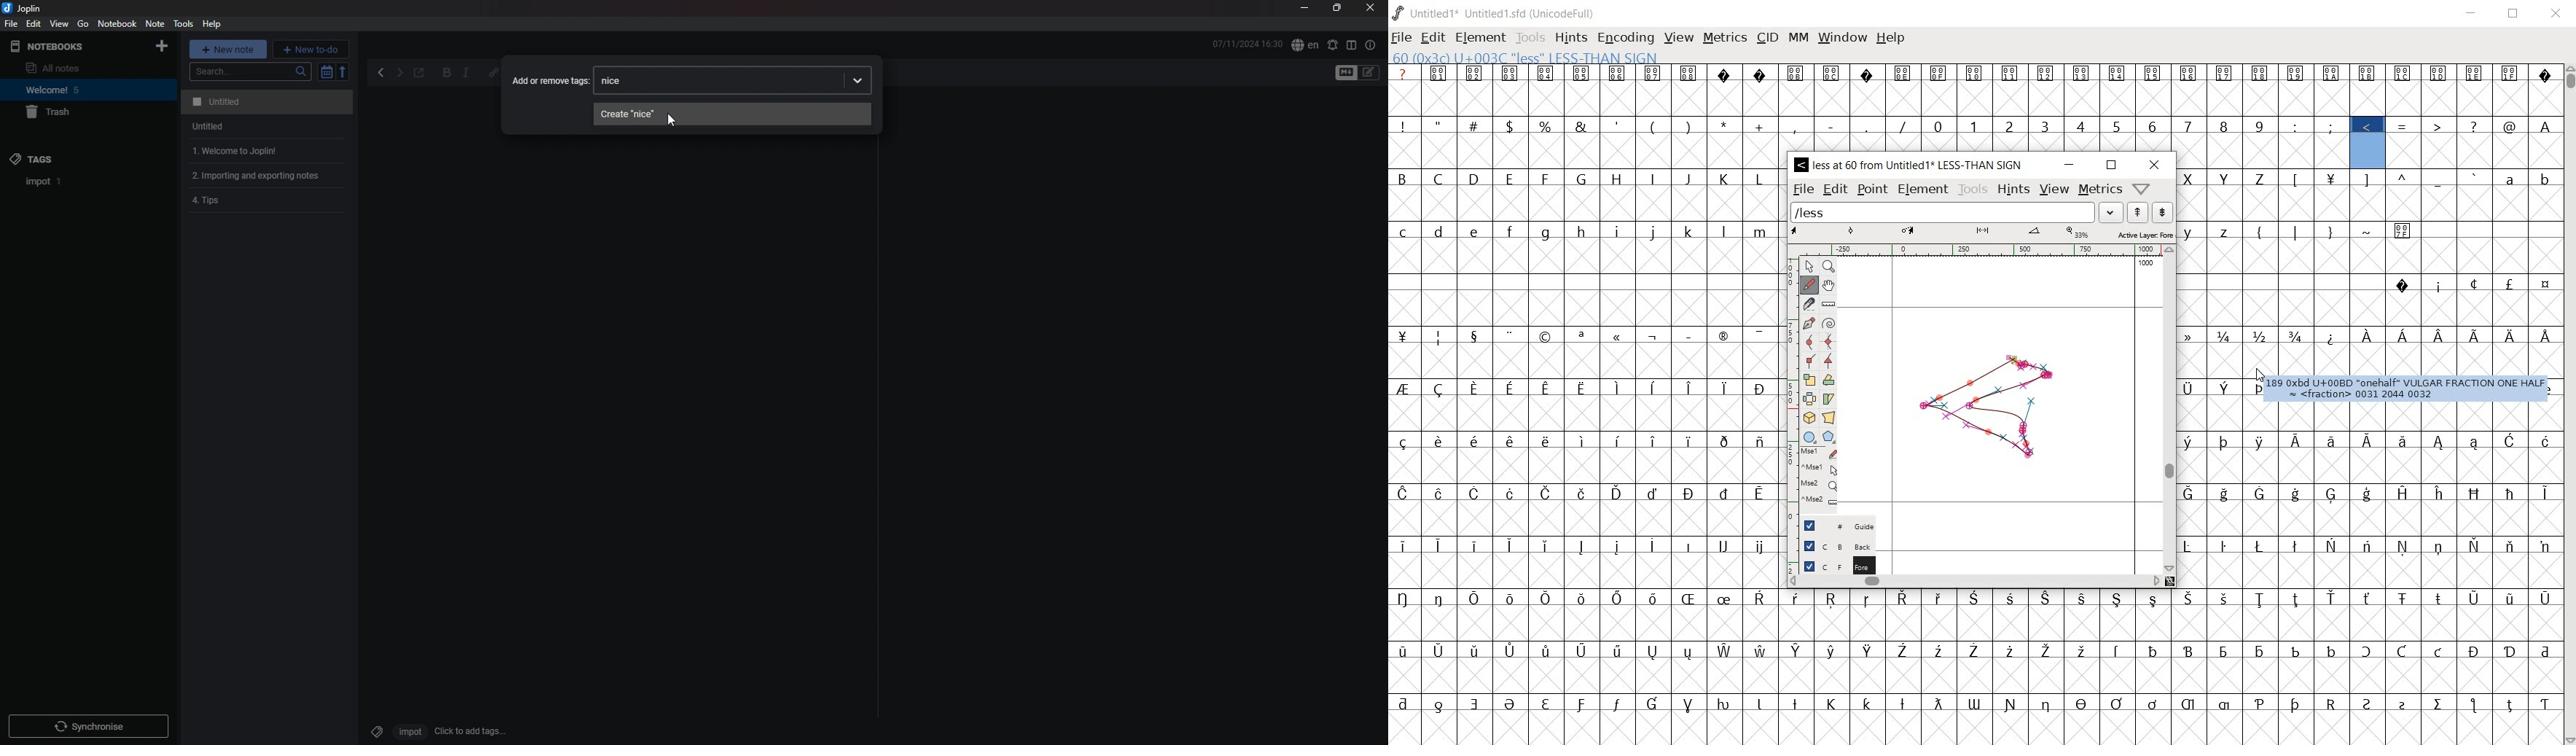 The width and height of the screenshot is (2576, 756). I want to click on resize, so click(1336, 9).